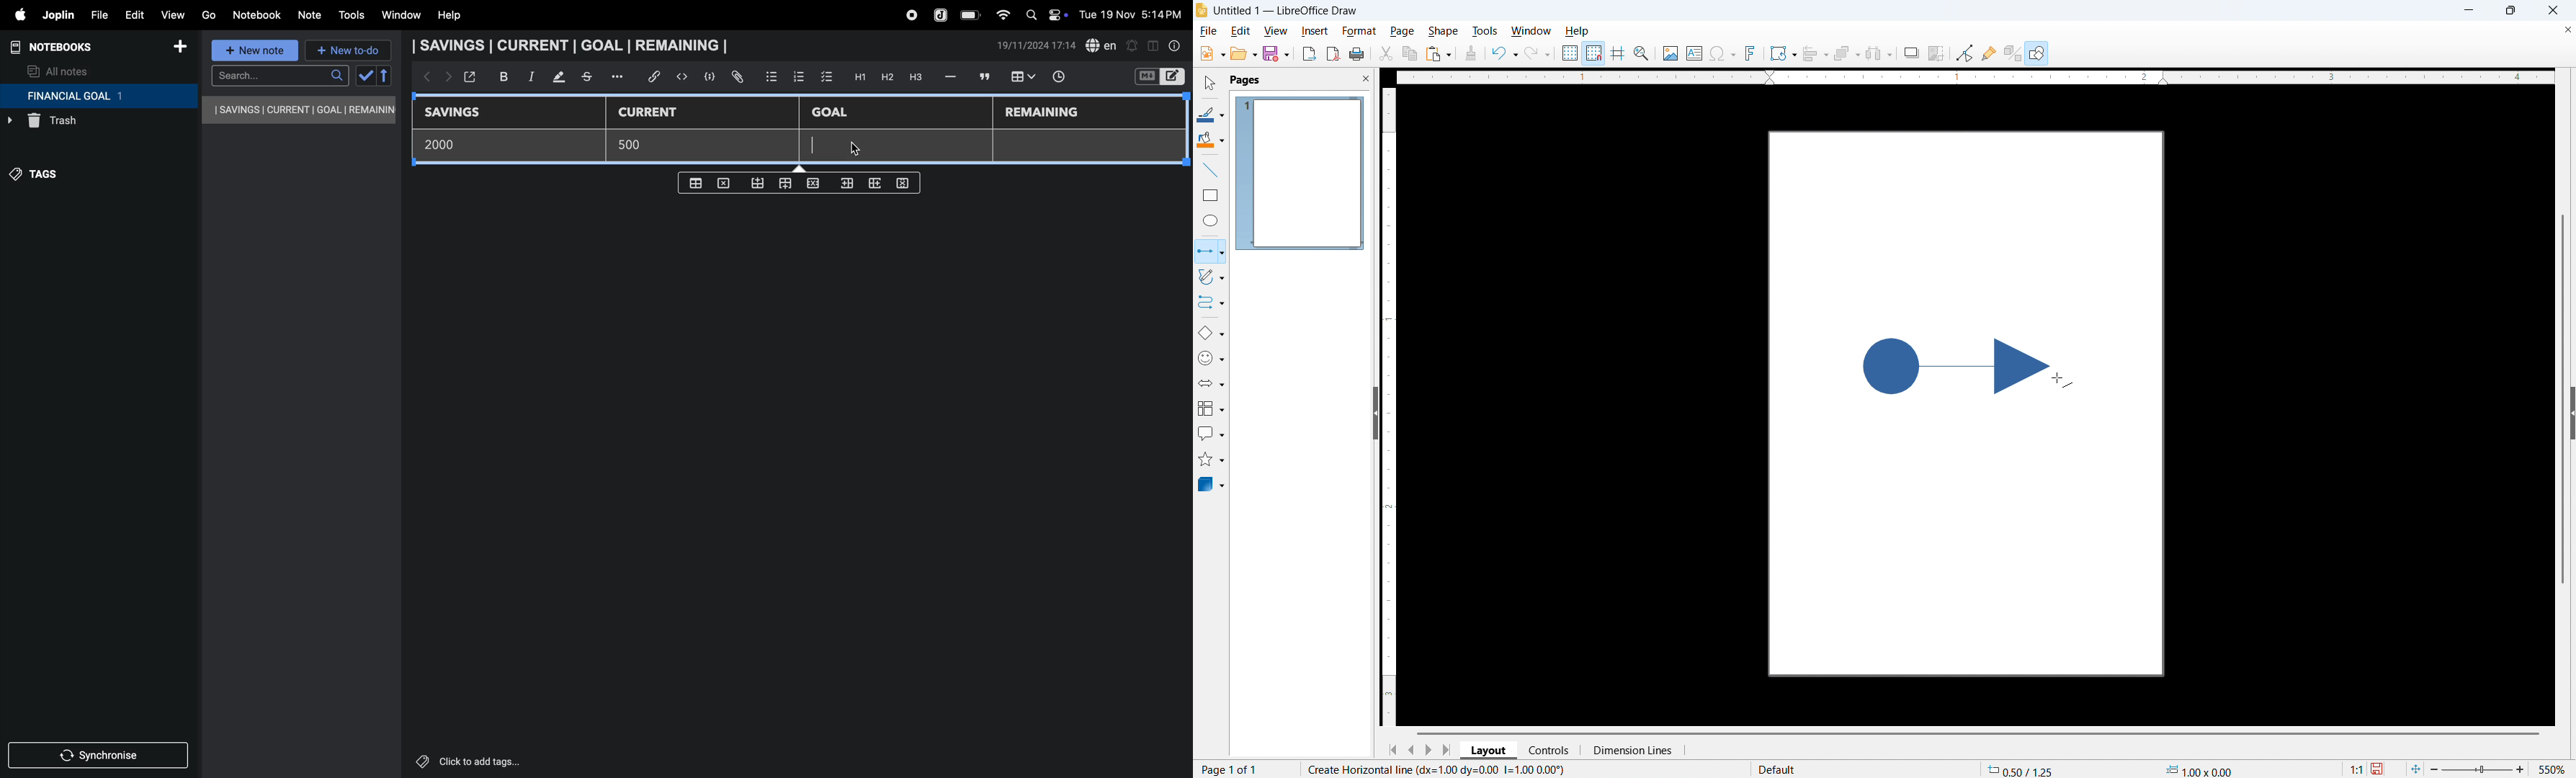  Describe the element at coordinates (1211, 333) in the screenshot. I see `Basic shapes ` at that location.